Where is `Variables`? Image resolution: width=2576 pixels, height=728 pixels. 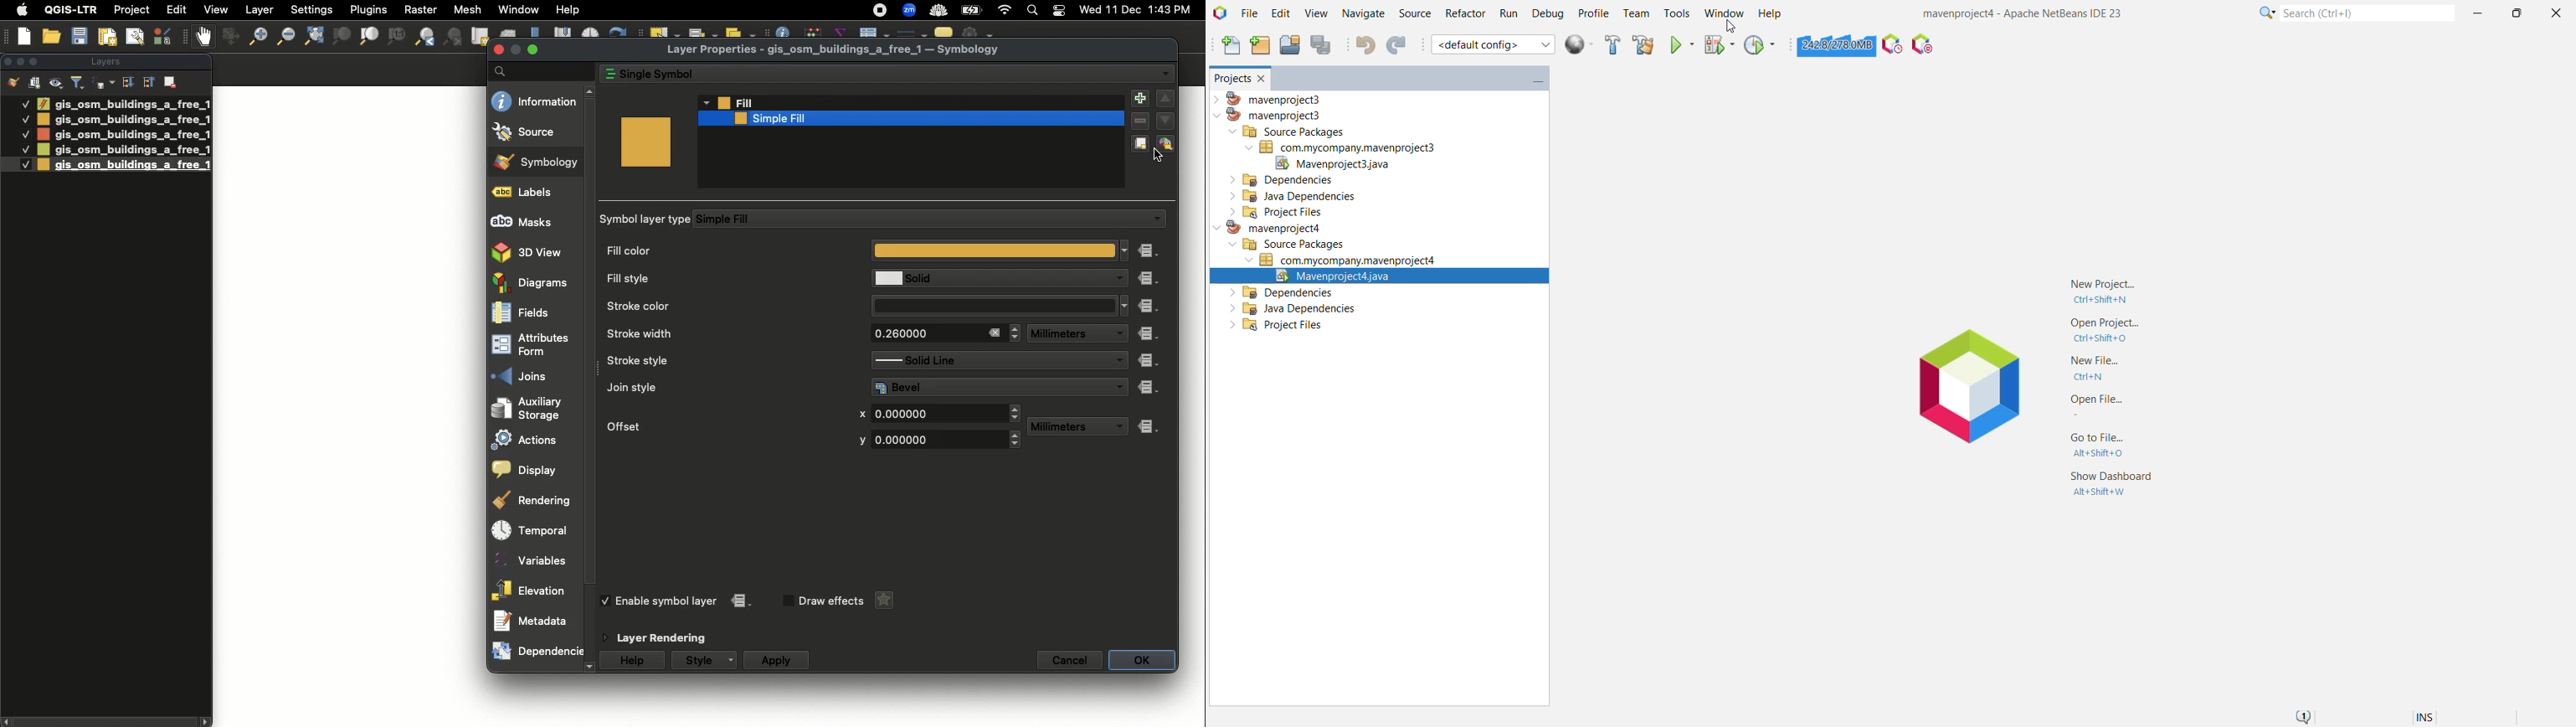
Variables is located at coordinates (533, 560).